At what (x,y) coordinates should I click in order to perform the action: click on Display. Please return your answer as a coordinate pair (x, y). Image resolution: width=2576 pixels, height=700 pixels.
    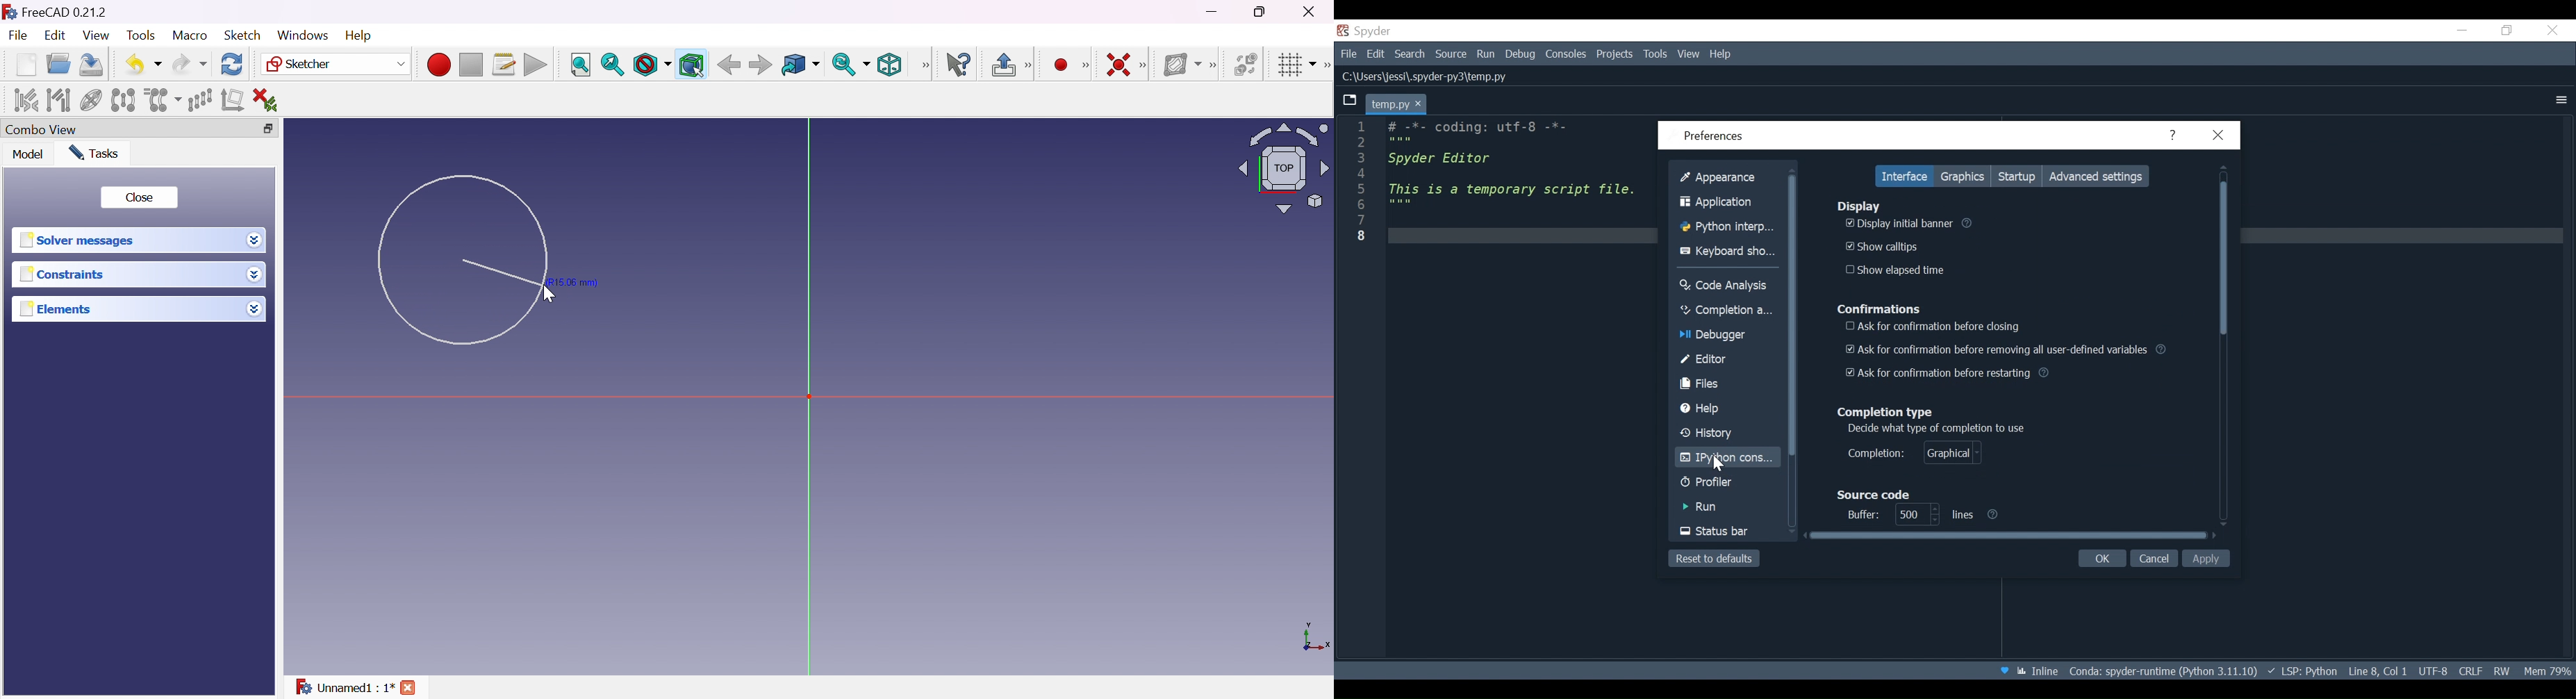
    Looking at the image, I should click on (1859, 206).